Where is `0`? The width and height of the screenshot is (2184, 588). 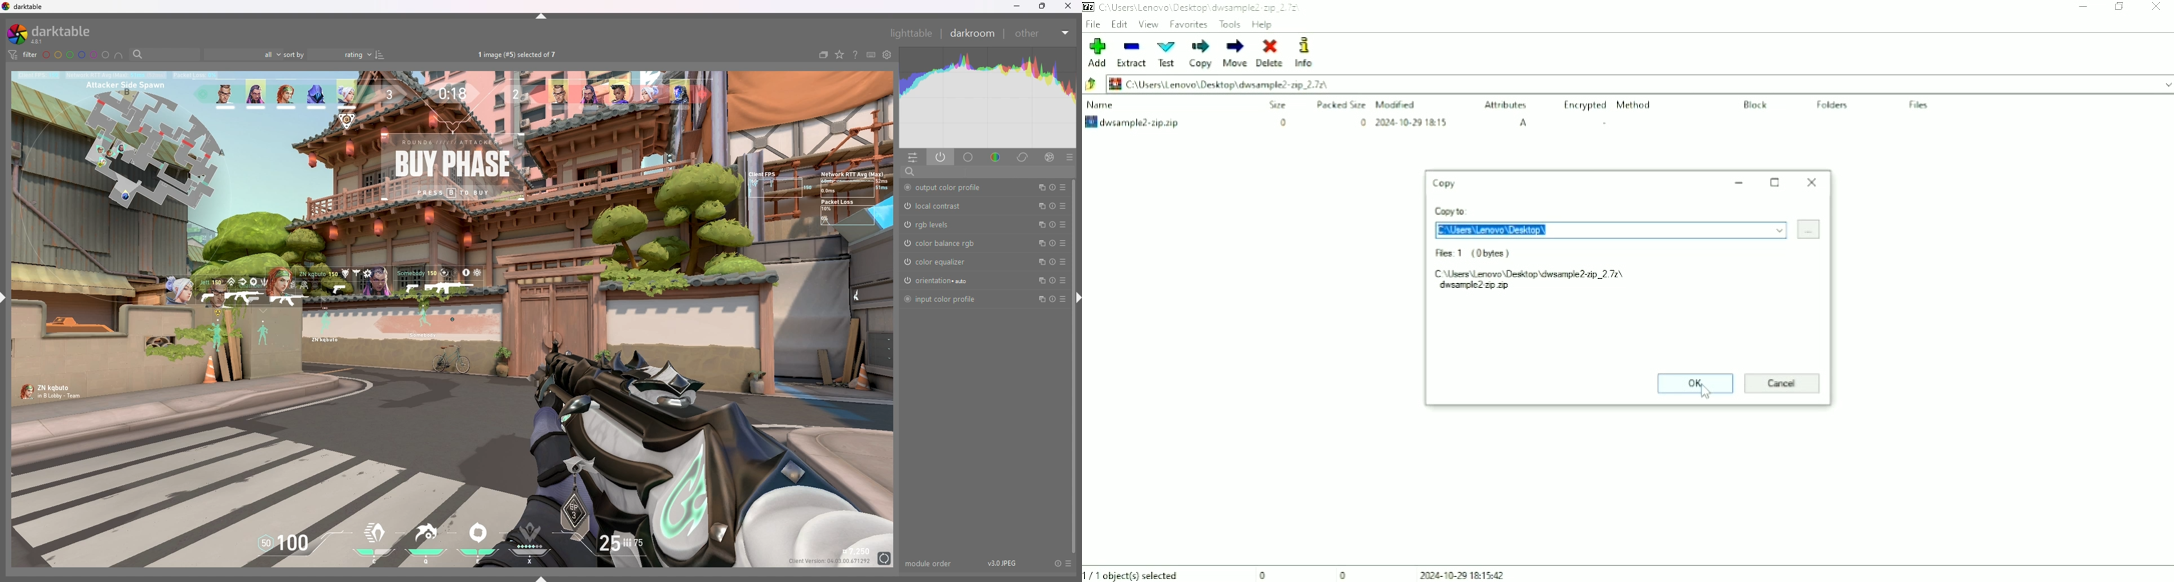
0 is located at coordinates (1362, 123).